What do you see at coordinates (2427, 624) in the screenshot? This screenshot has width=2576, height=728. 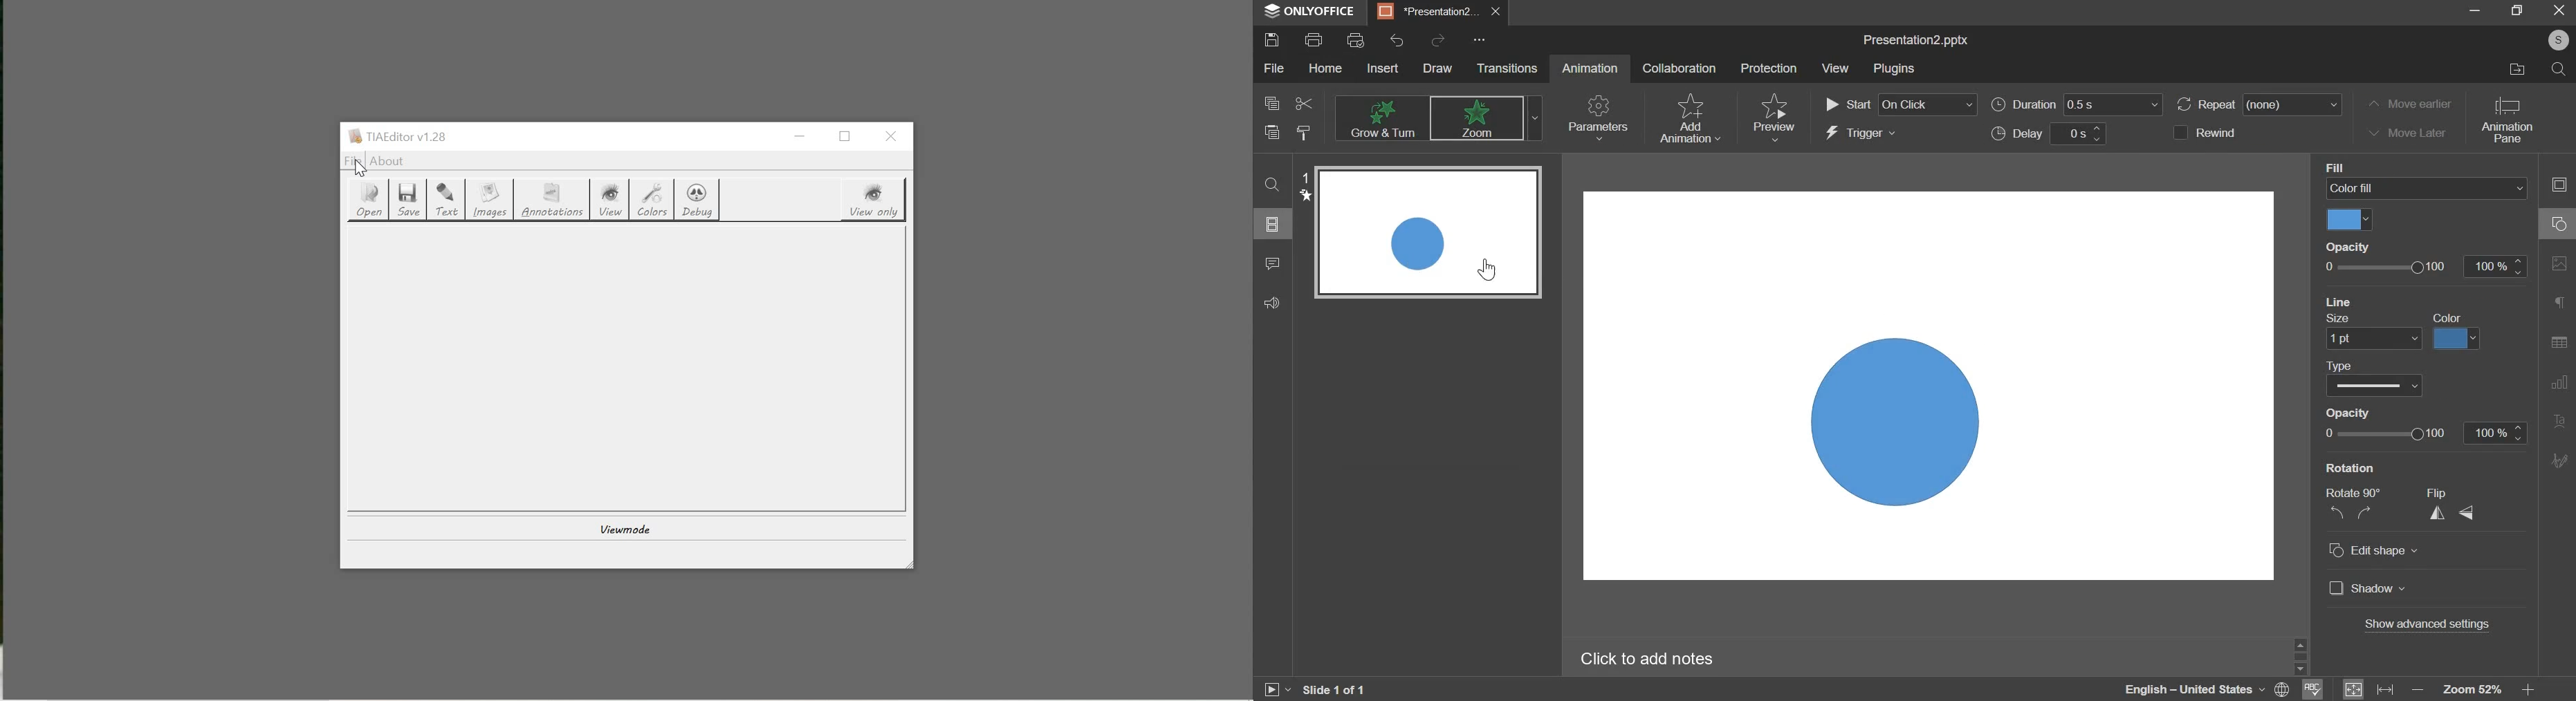 I see `advanced settings` at bounding box center [2427, 624].